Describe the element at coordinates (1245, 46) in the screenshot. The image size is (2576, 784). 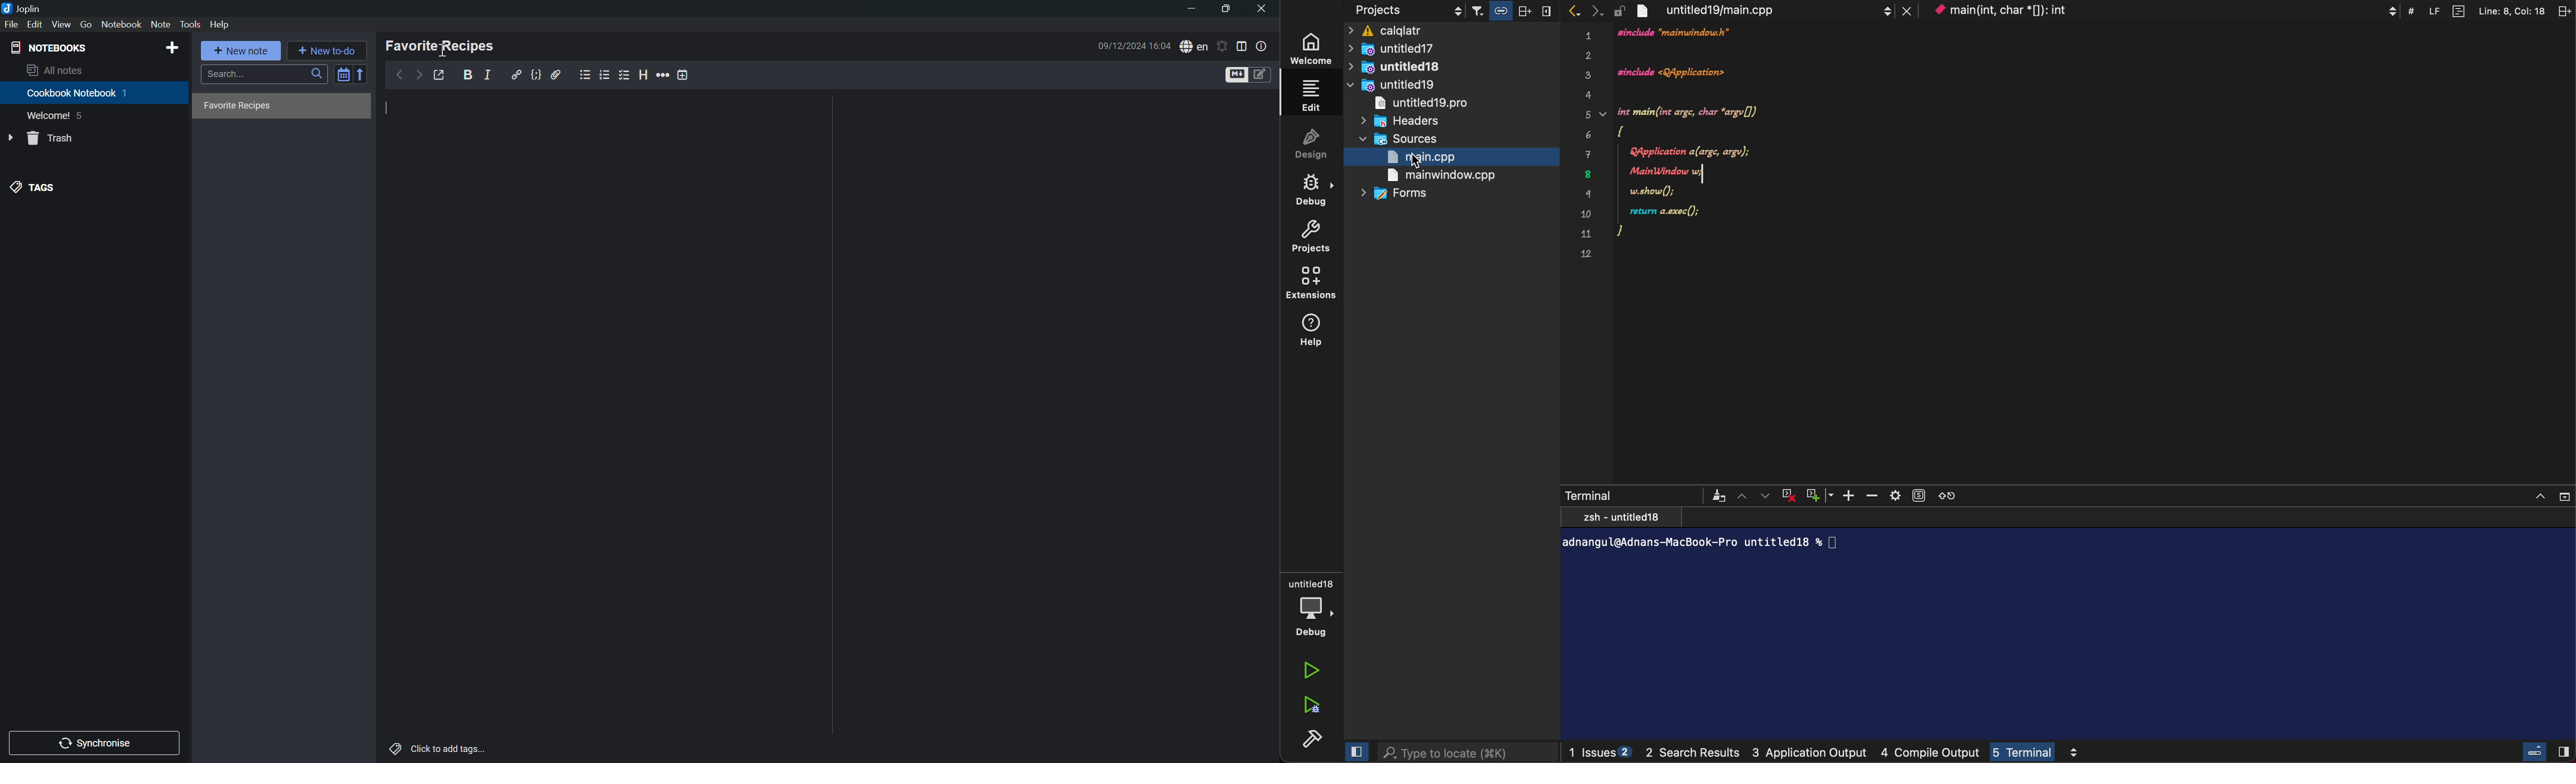
I see `Toggle editor layout` at that location.